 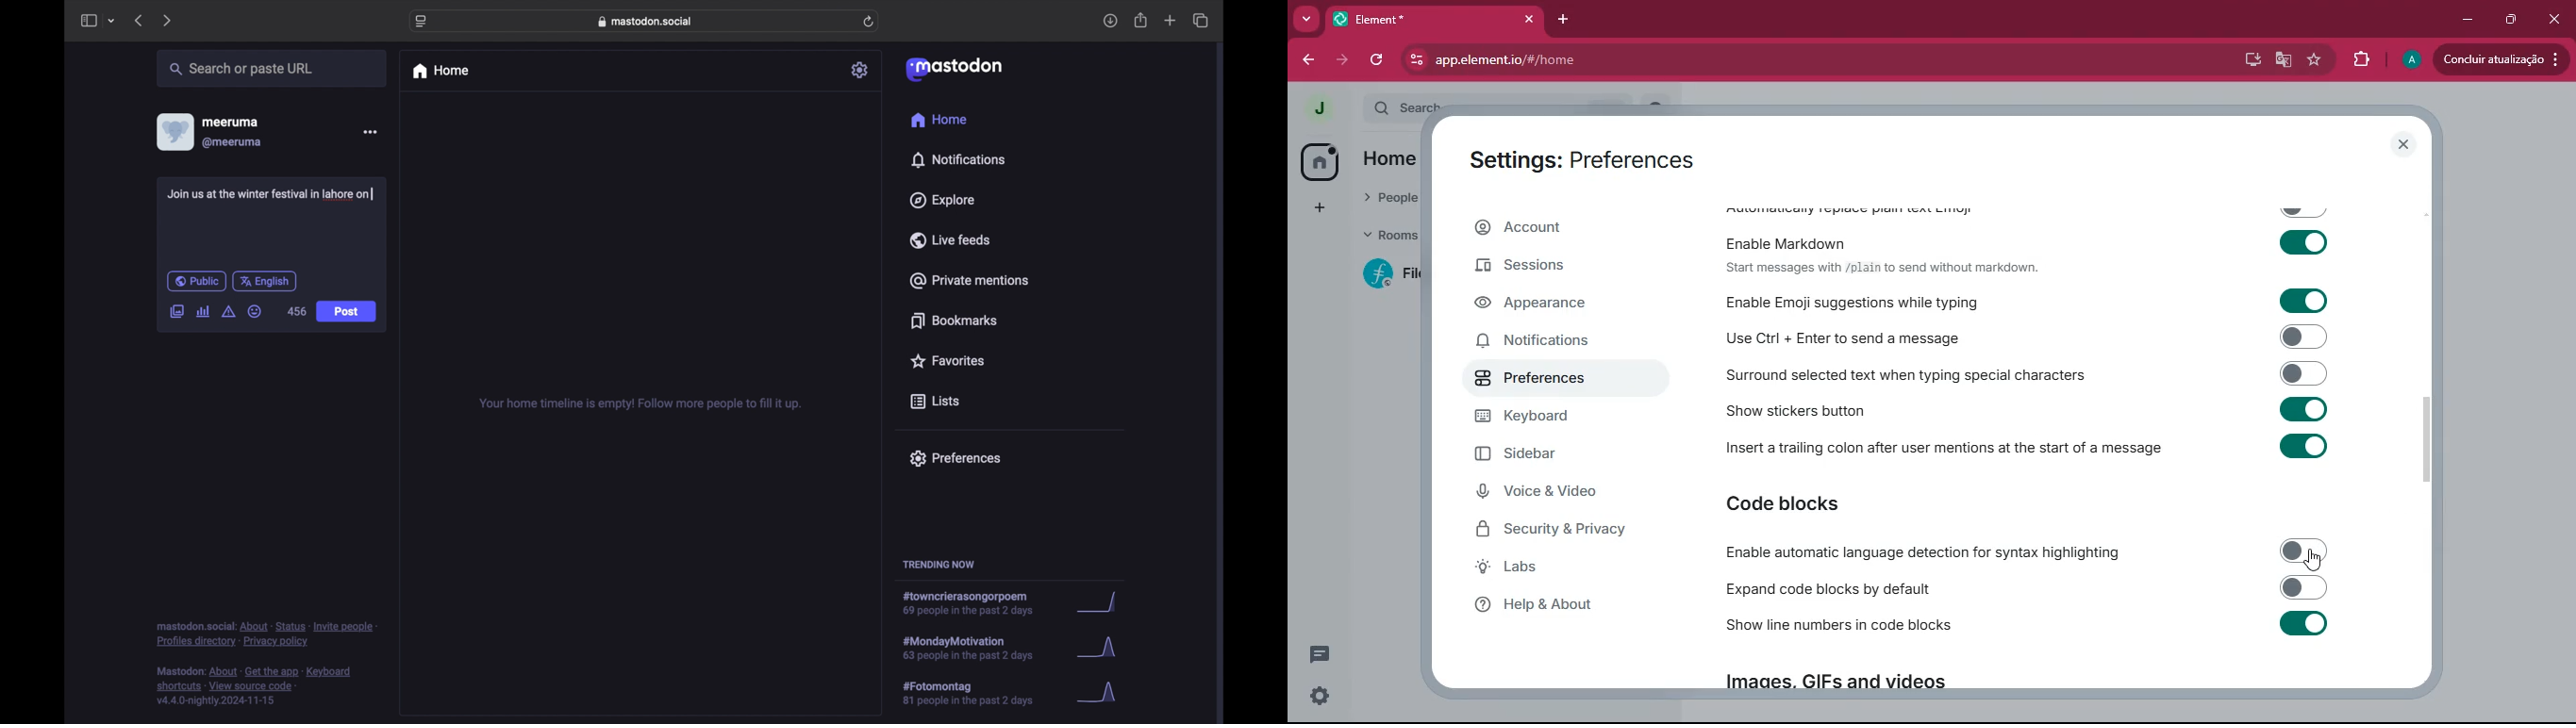 What do you see at coordinates (1306, 18) in the screenshot?
I see `more` at bounding box center [1306, 18].